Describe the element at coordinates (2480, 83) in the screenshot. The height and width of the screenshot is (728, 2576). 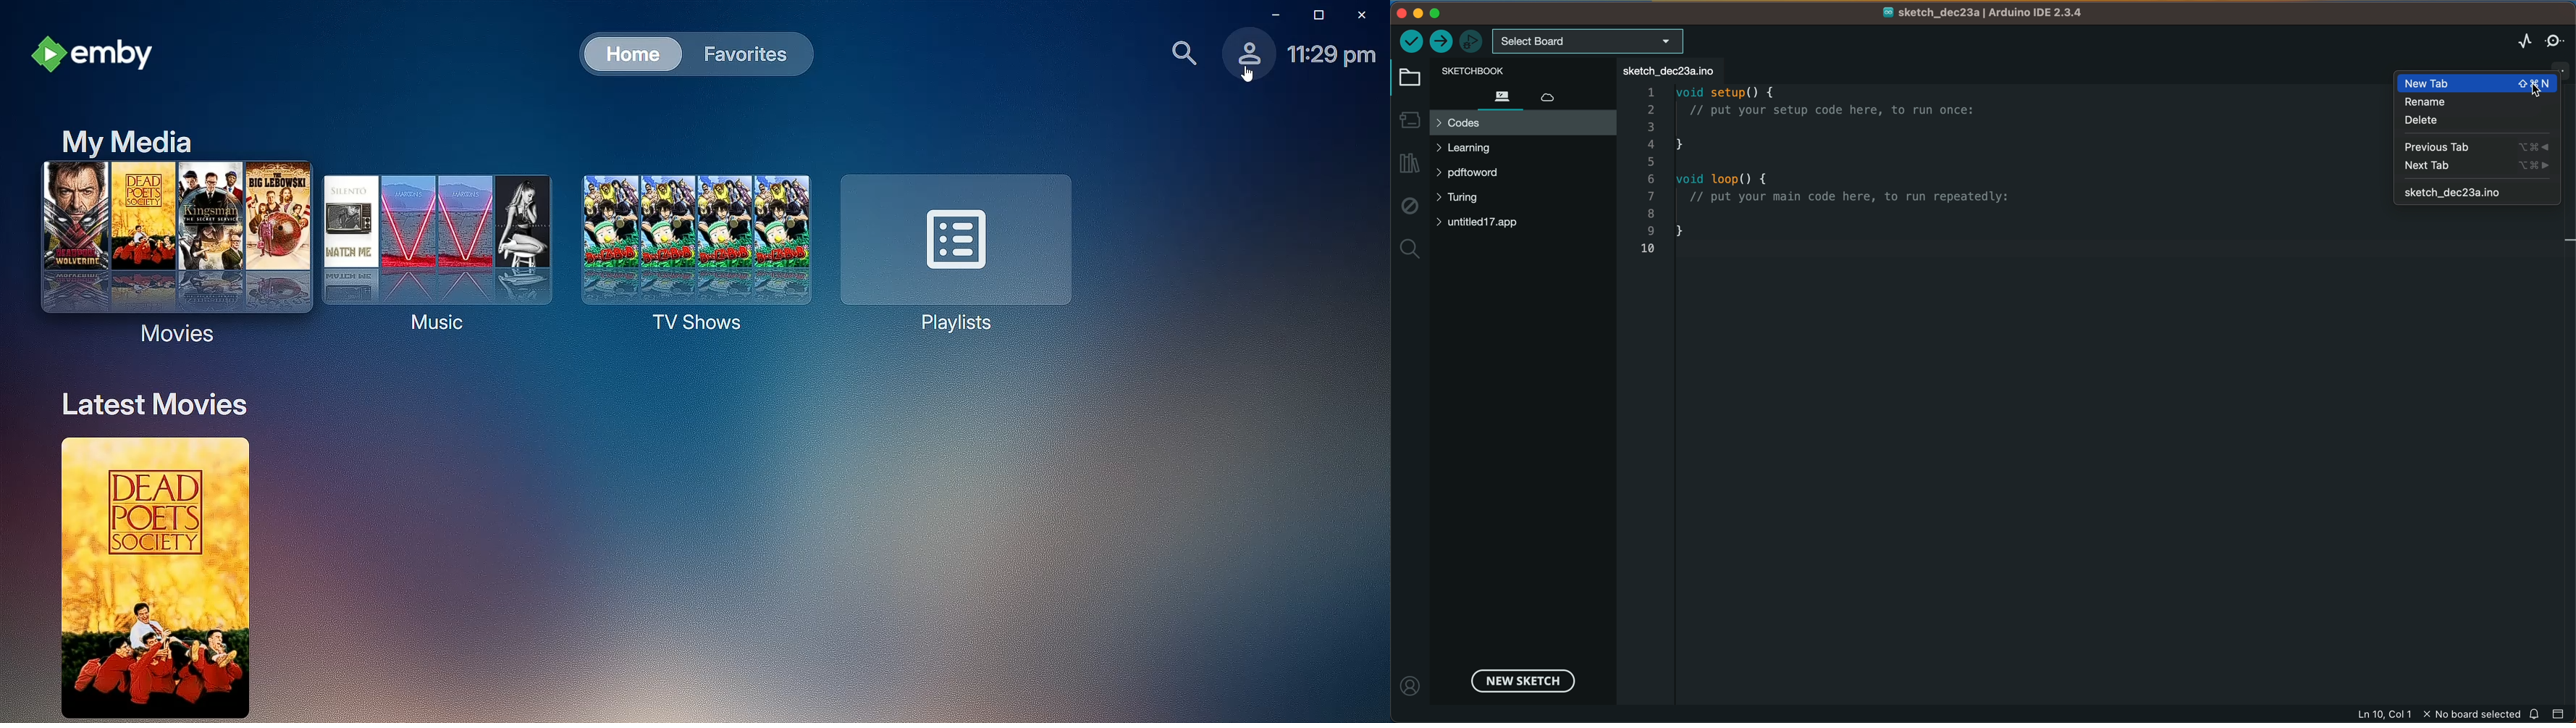
I see `new tab` at that location.